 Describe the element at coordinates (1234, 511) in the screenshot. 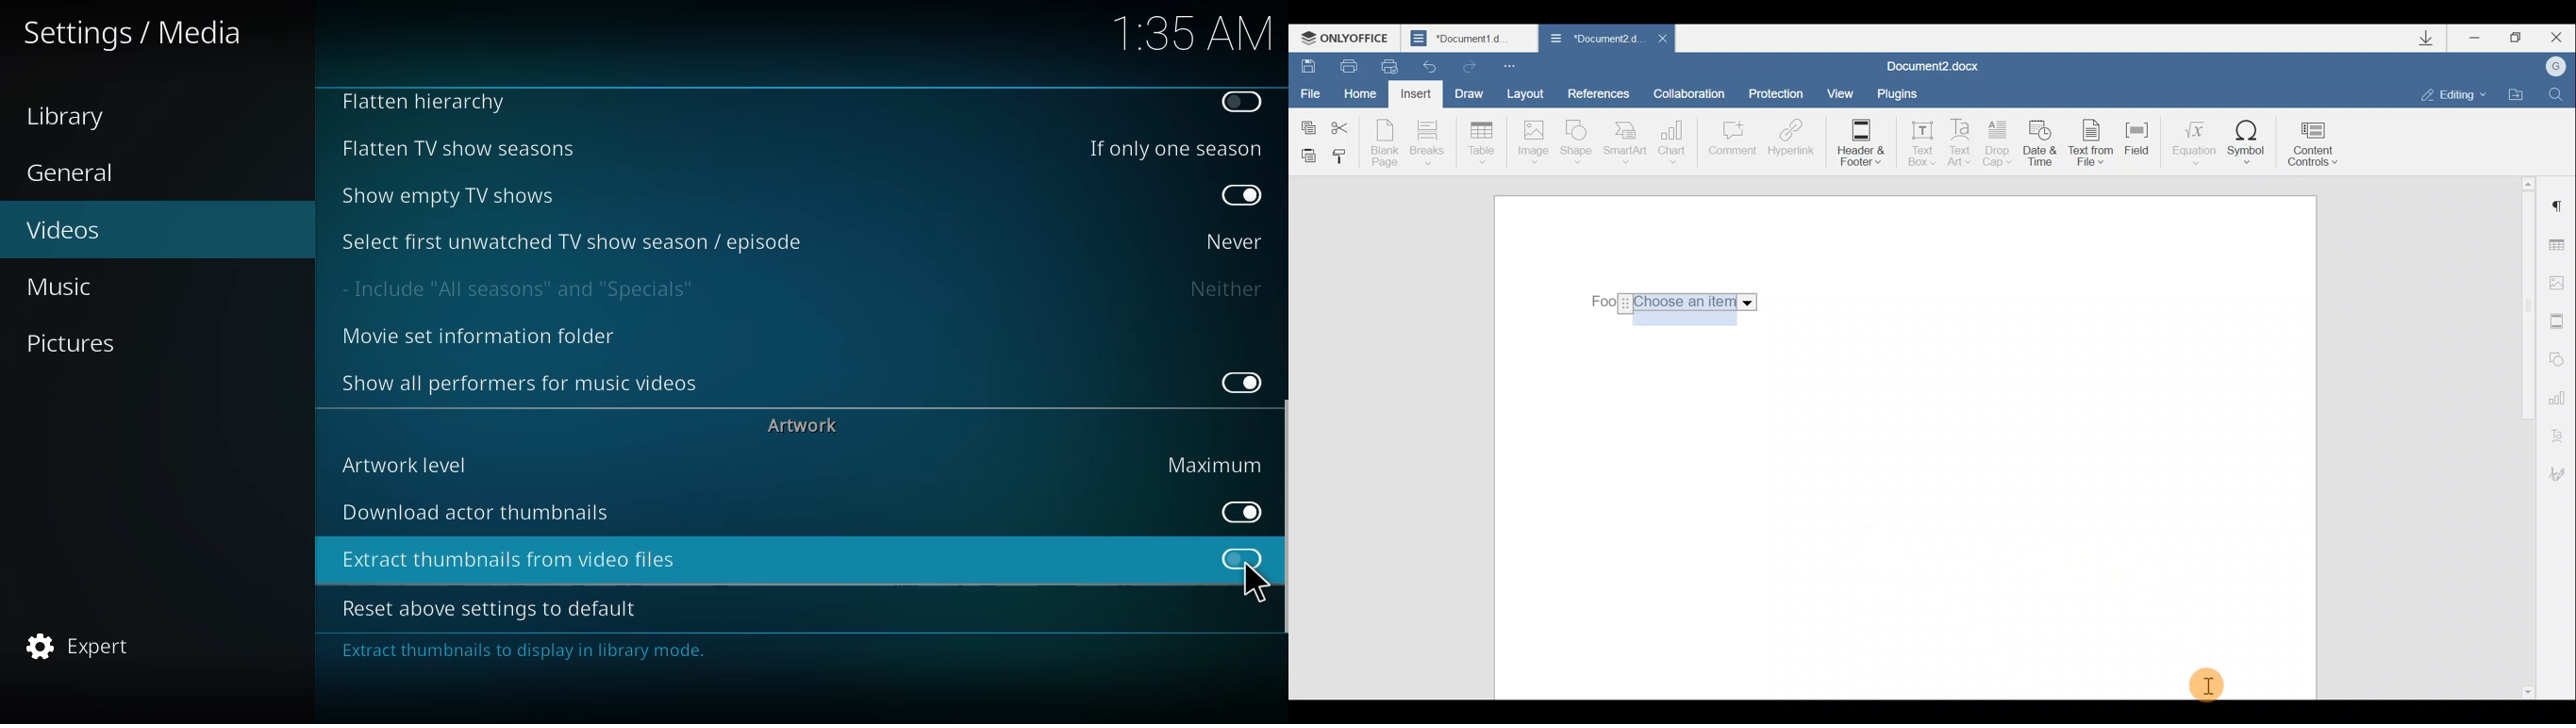

I see `enabled` at that location.